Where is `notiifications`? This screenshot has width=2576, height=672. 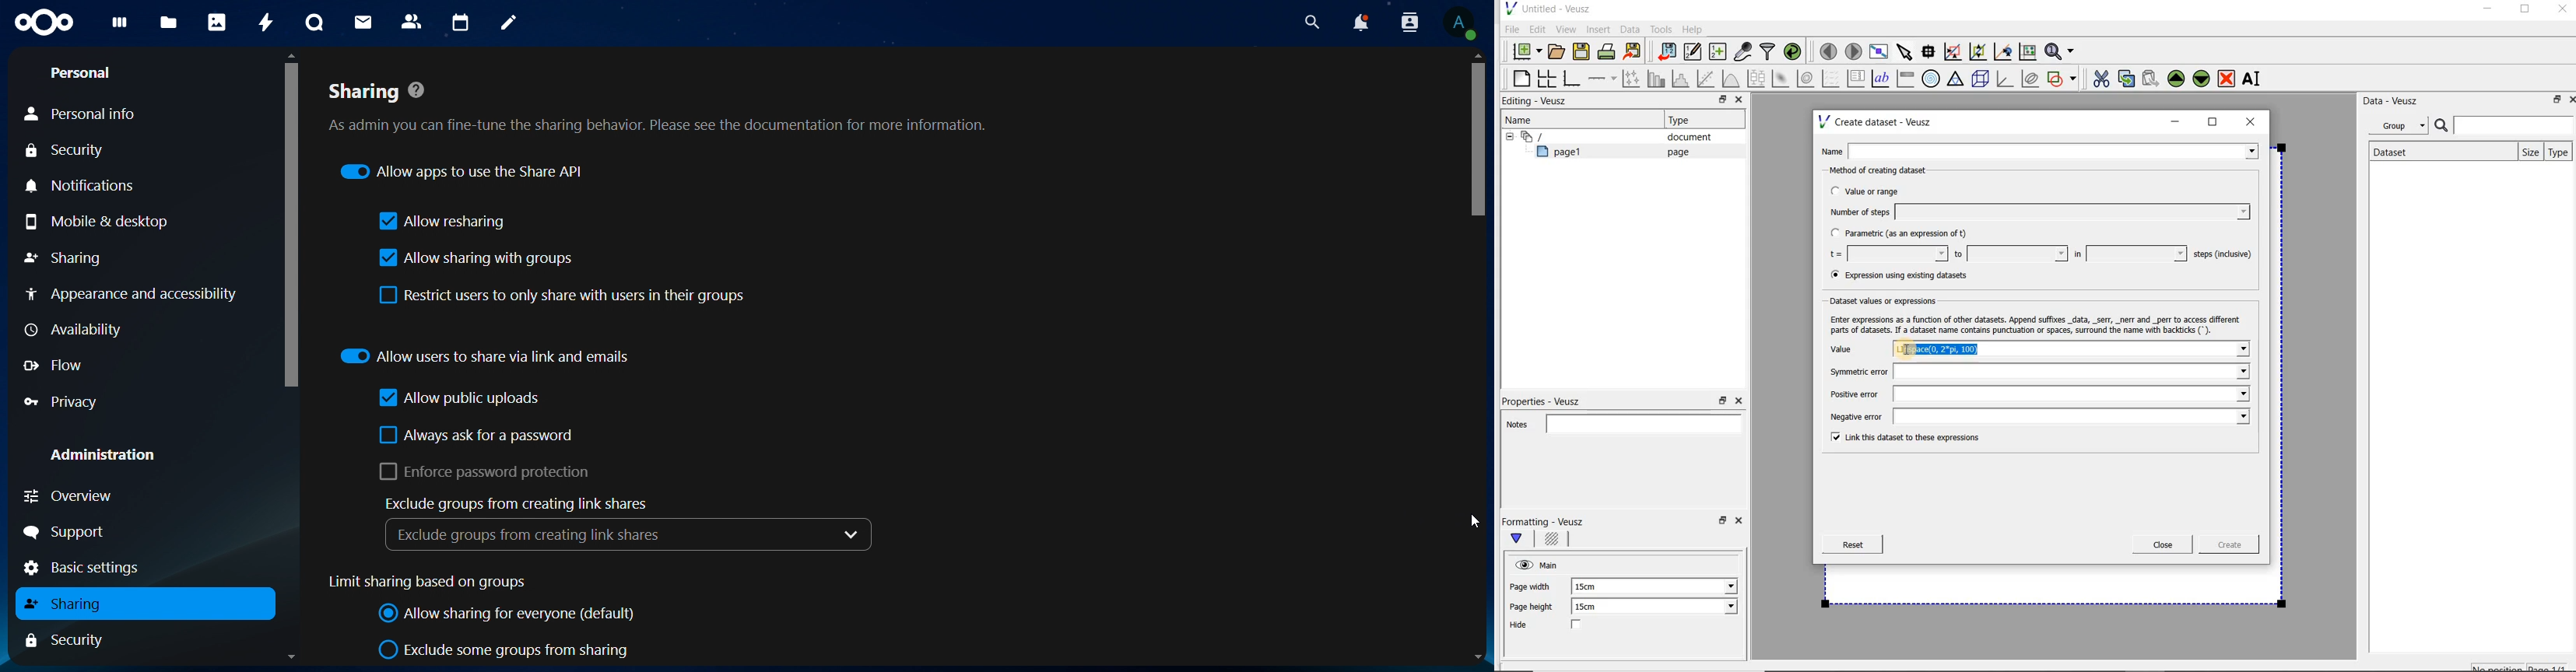
notiifications is located at coordinates (83, 184).